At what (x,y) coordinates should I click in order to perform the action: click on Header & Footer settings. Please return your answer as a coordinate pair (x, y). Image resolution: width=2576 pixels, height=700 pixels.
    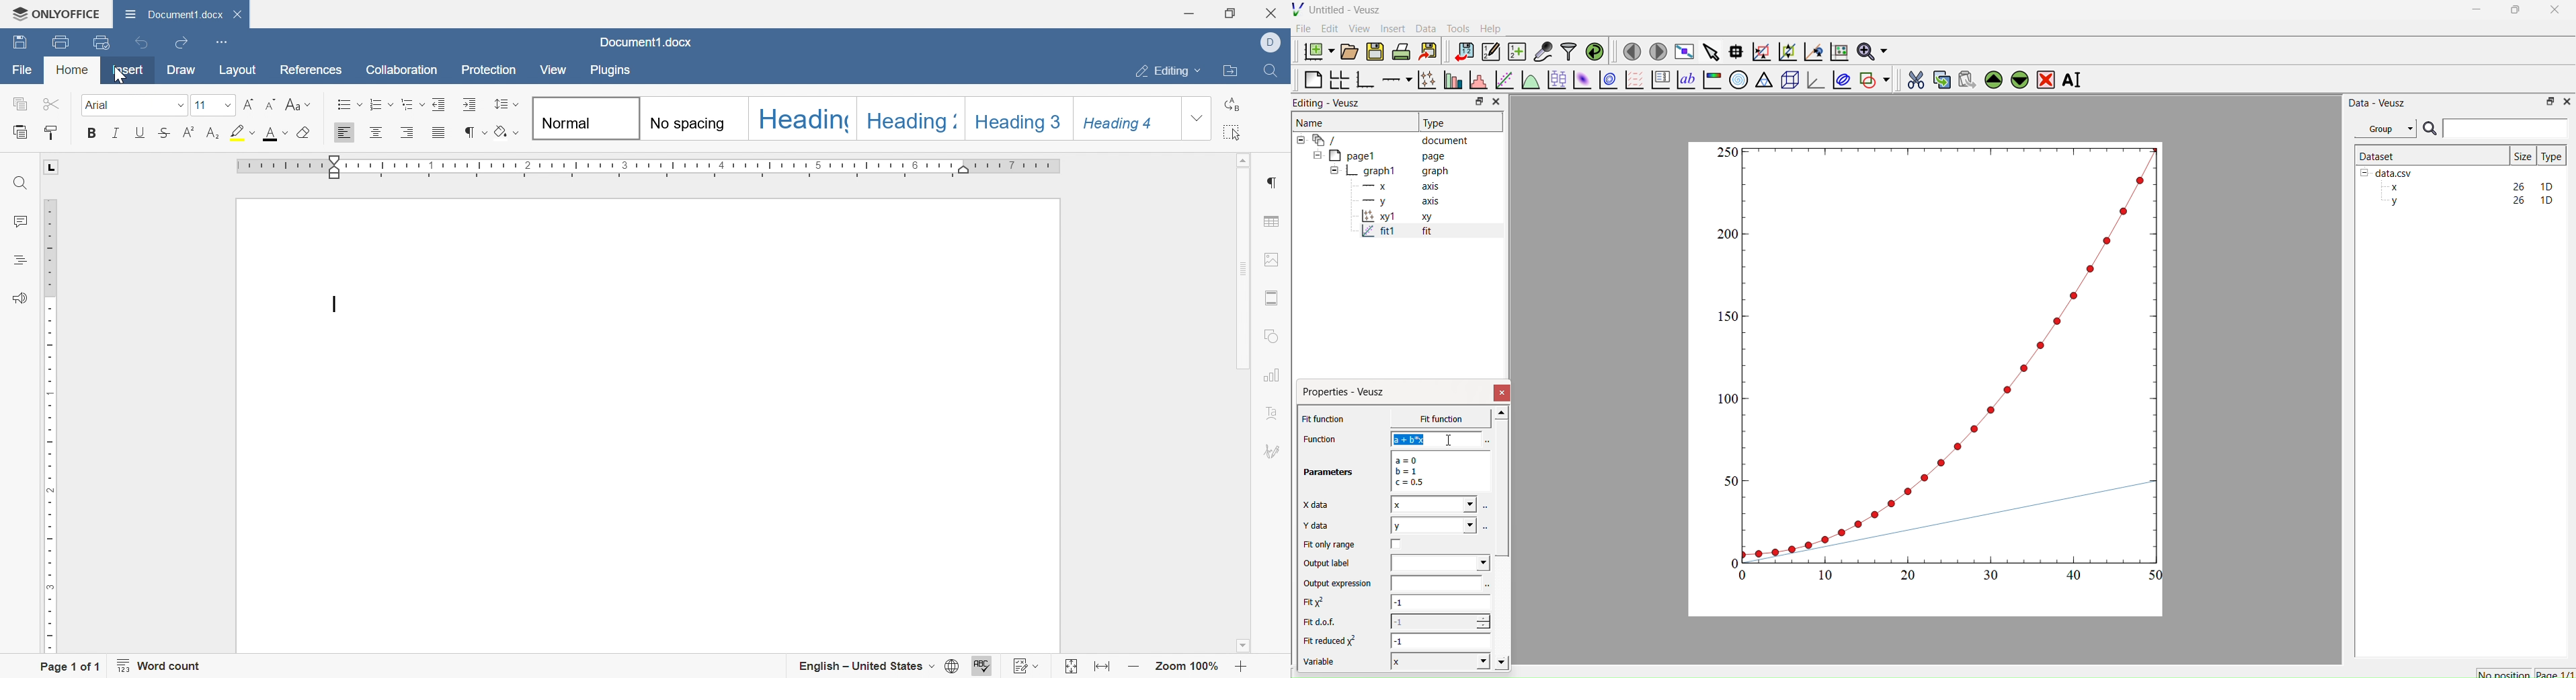
    Looking at the image, I should click on (1275, 297).